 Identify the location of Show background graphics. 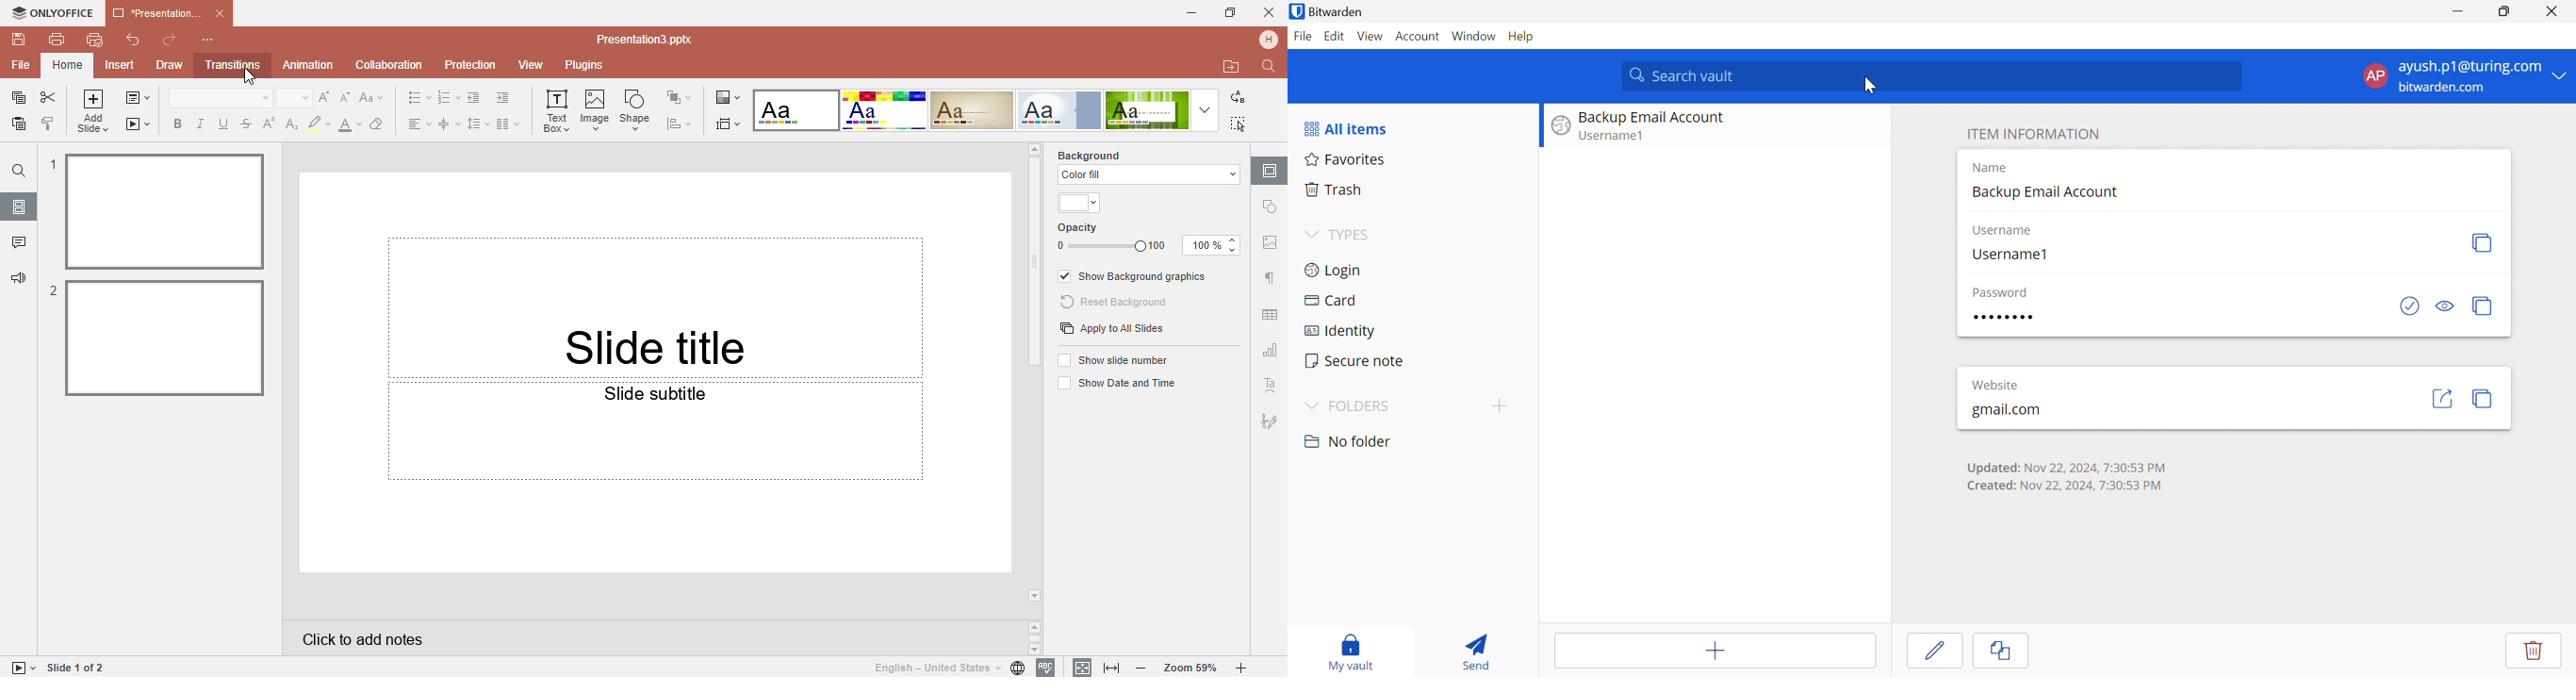
(1135, 277).